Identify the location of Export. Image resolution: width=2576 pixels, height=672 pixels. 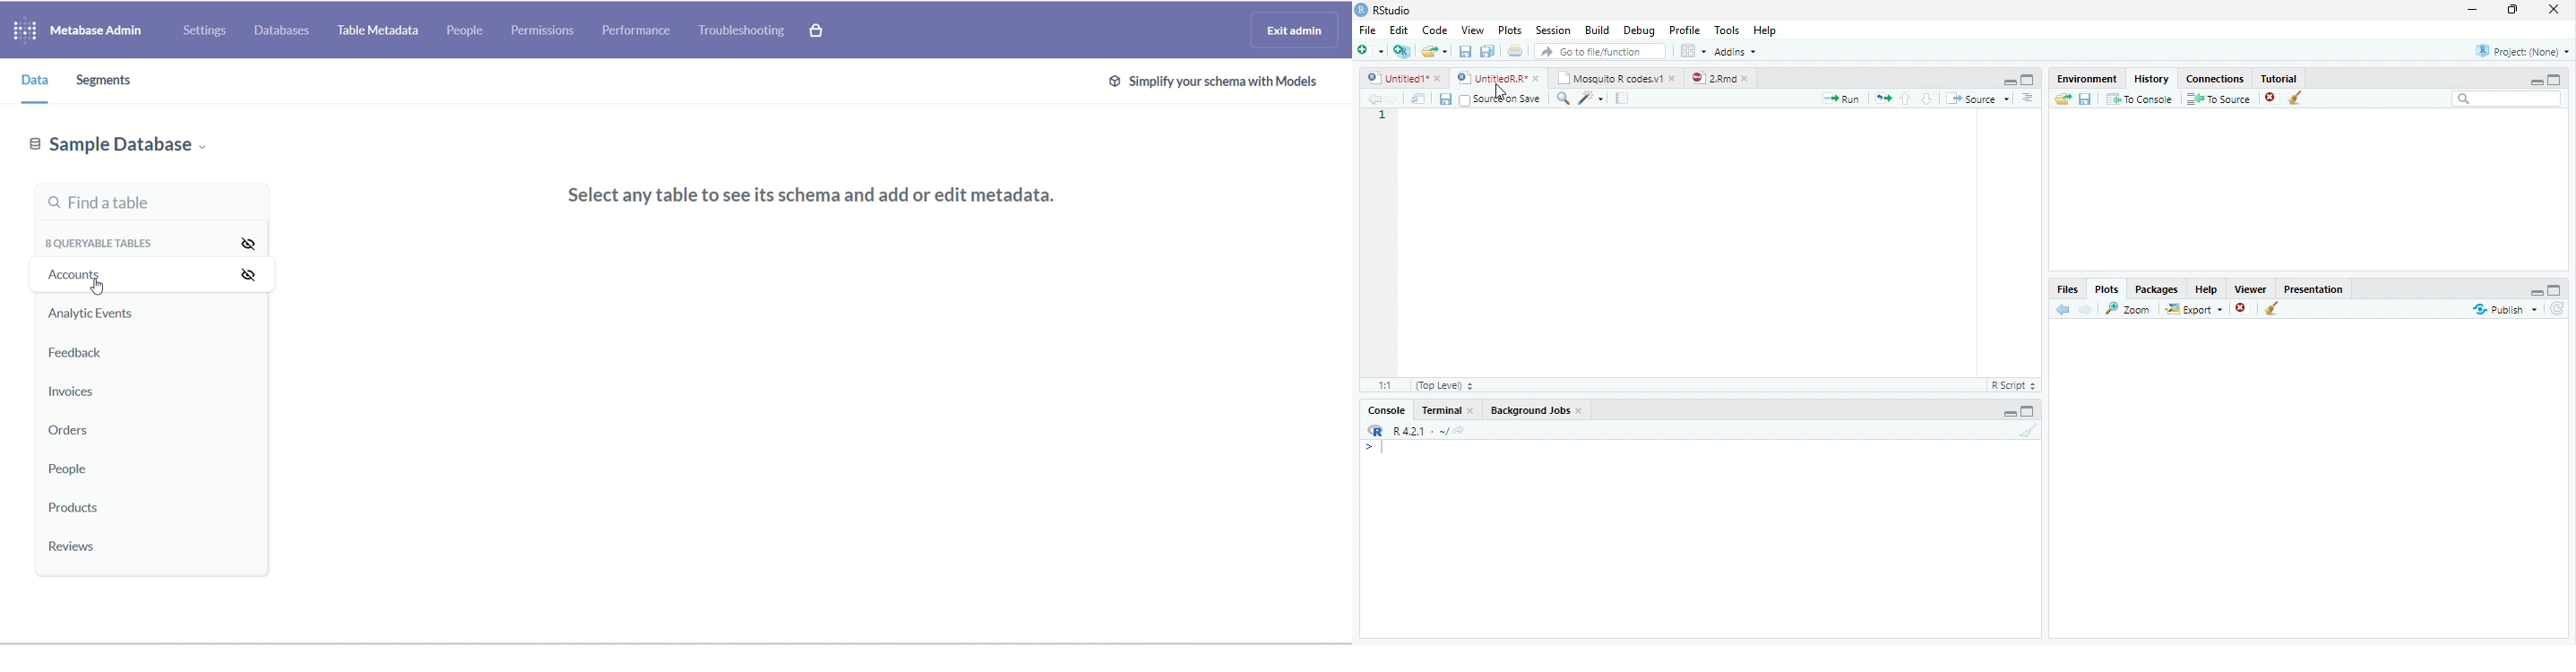
(2193, 310).